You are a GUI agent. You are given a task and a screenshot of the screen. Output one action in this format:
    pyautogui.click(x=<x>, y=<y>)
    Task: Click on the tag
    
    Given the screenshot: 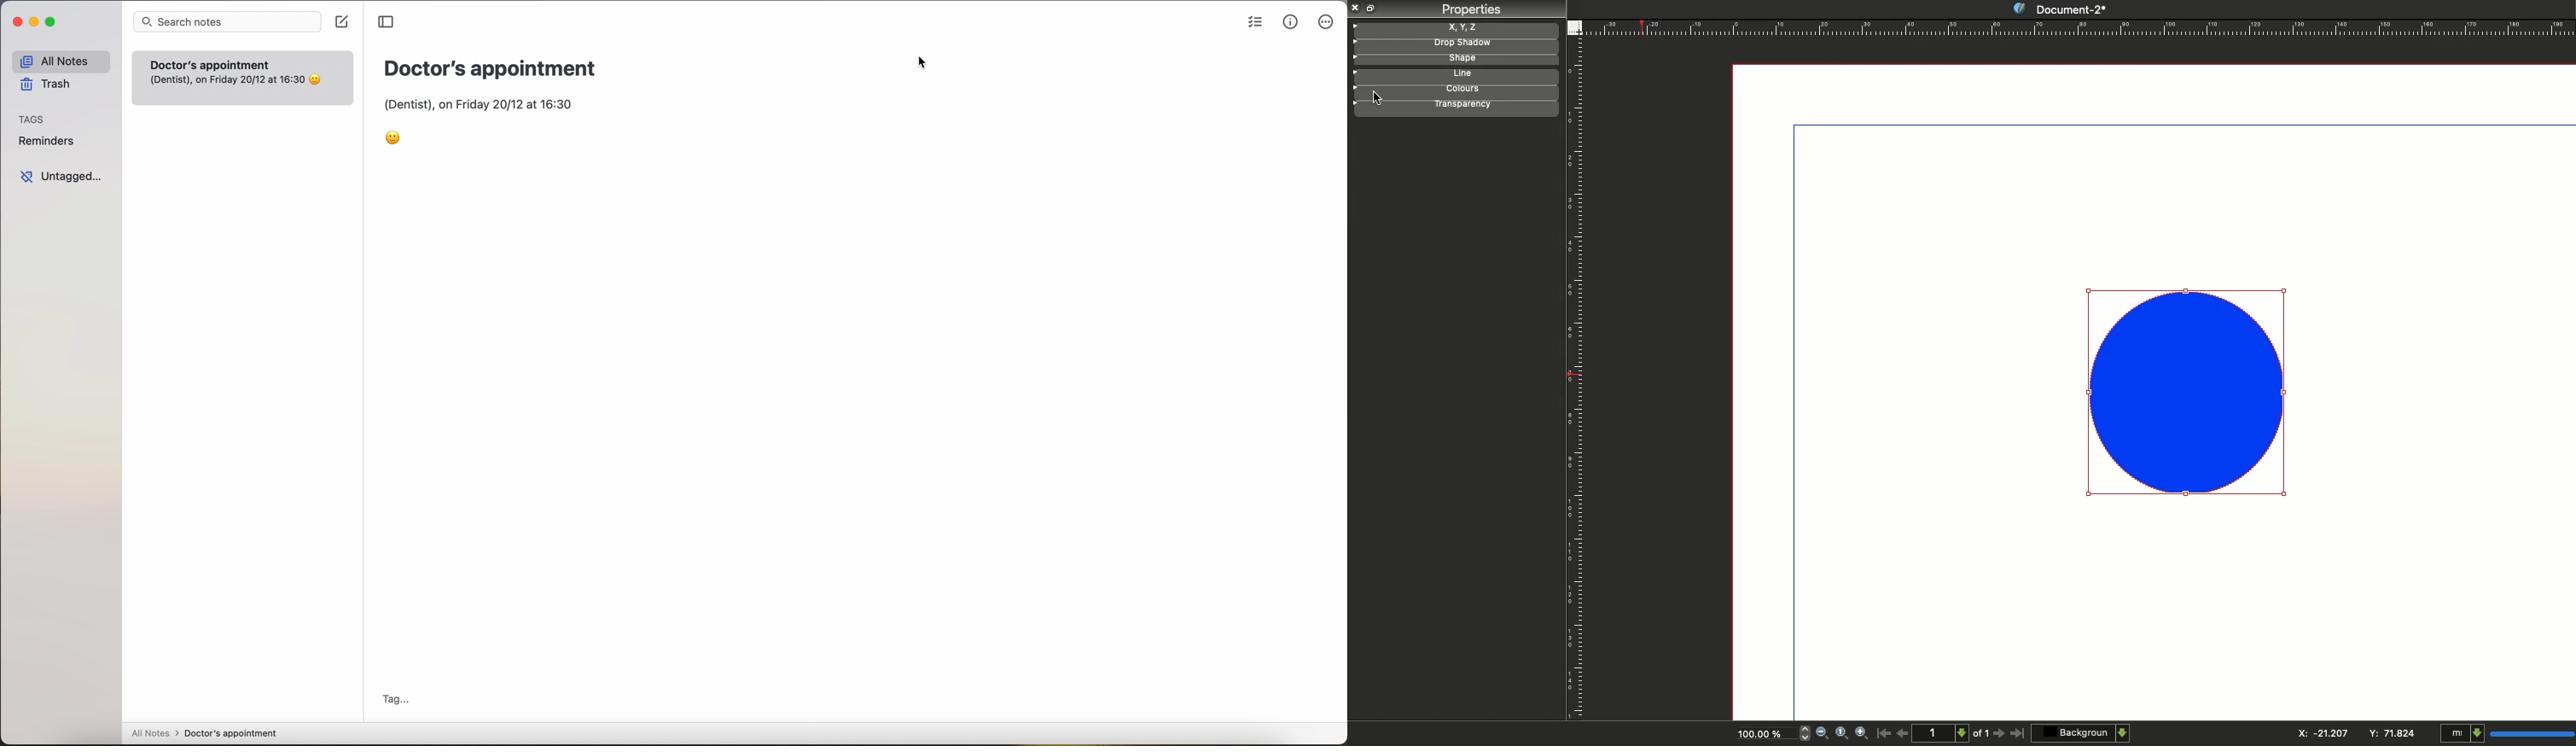 What is the action you would take?
    pyautogui.click(x=395, y=700)
    